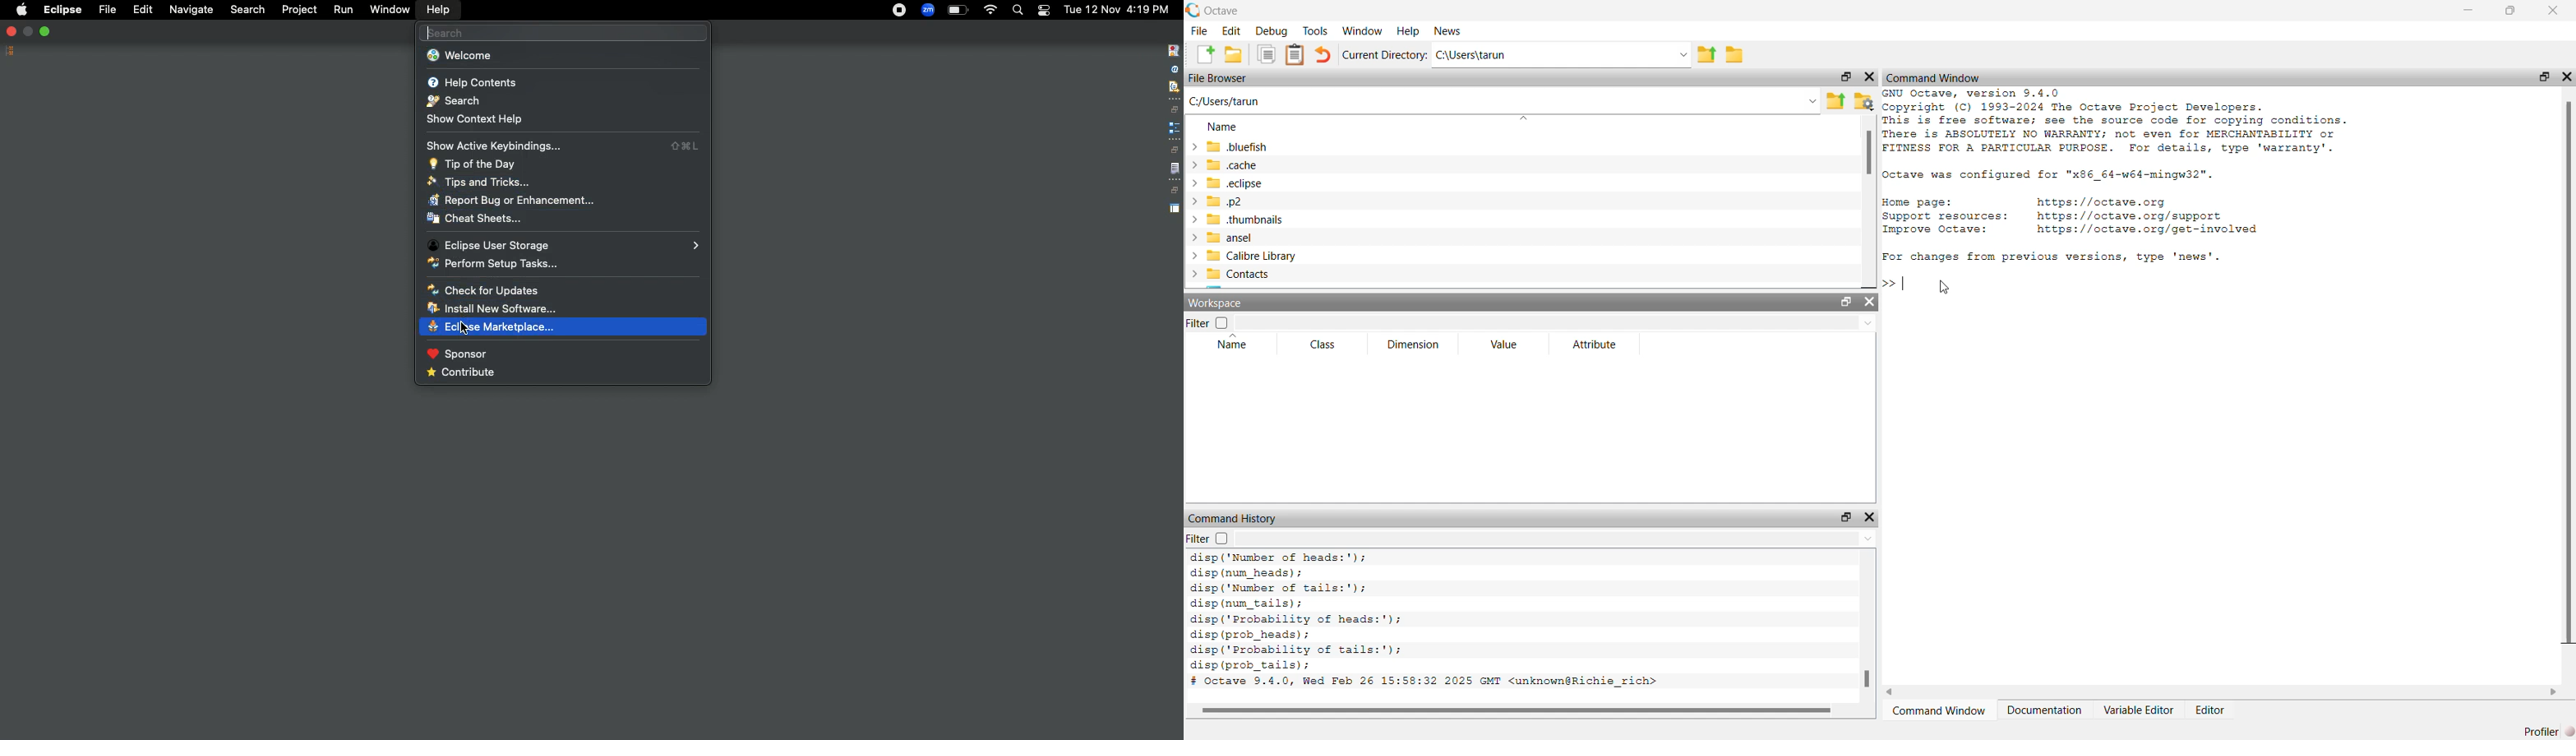 This screenshot has height=756, width=2576. I want to click on window, so click(389, 10).